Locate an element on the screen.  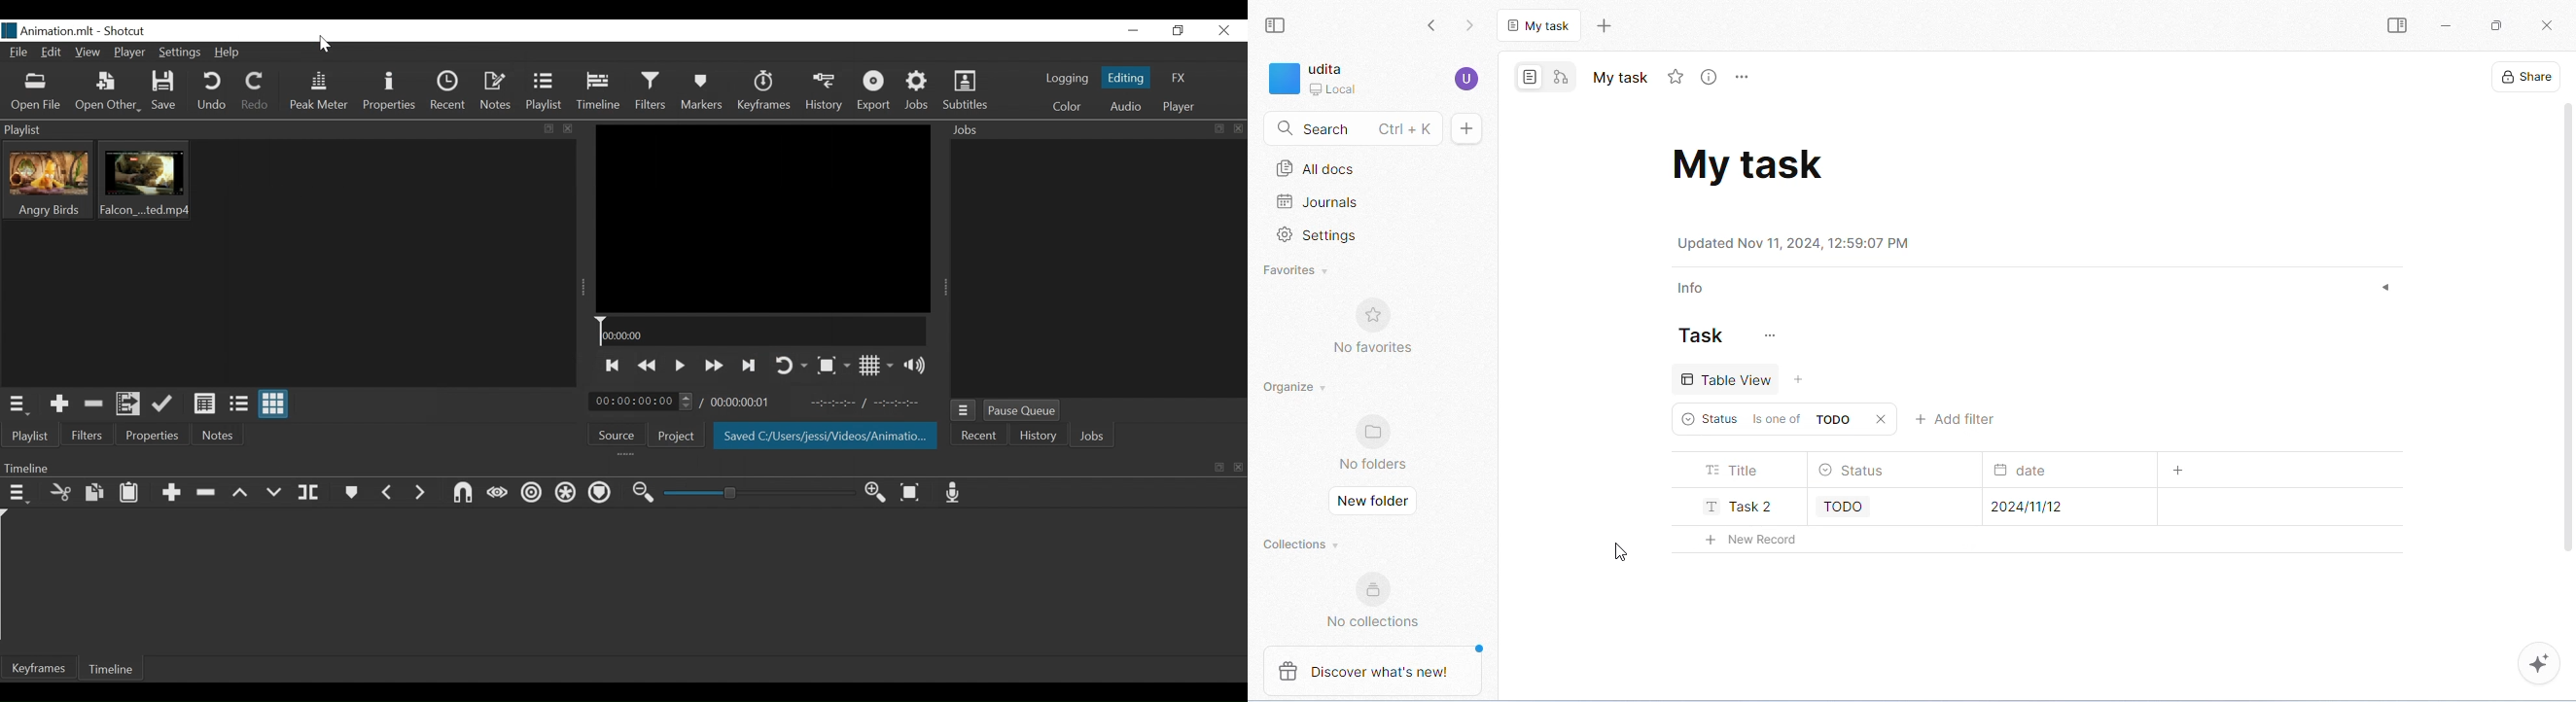
Next Marker is located at coordinates (421, 493).